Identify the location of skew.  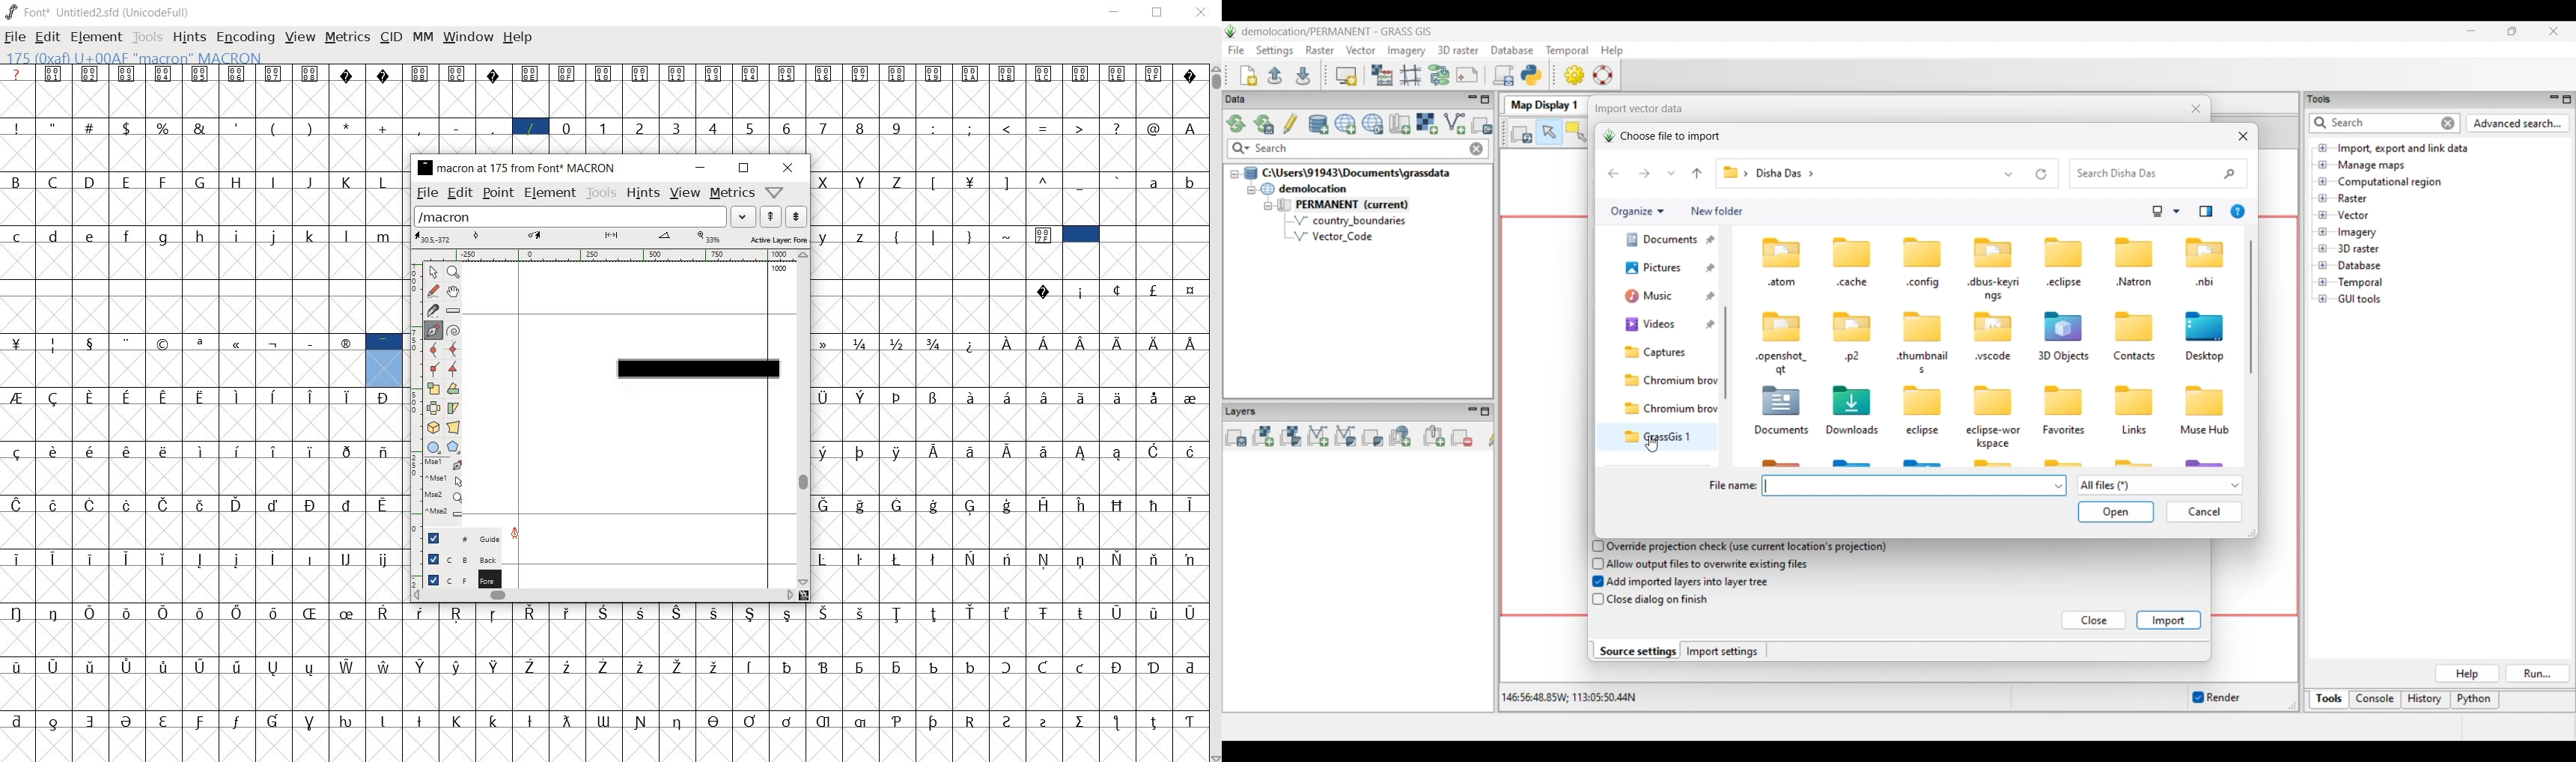
(451, 409).